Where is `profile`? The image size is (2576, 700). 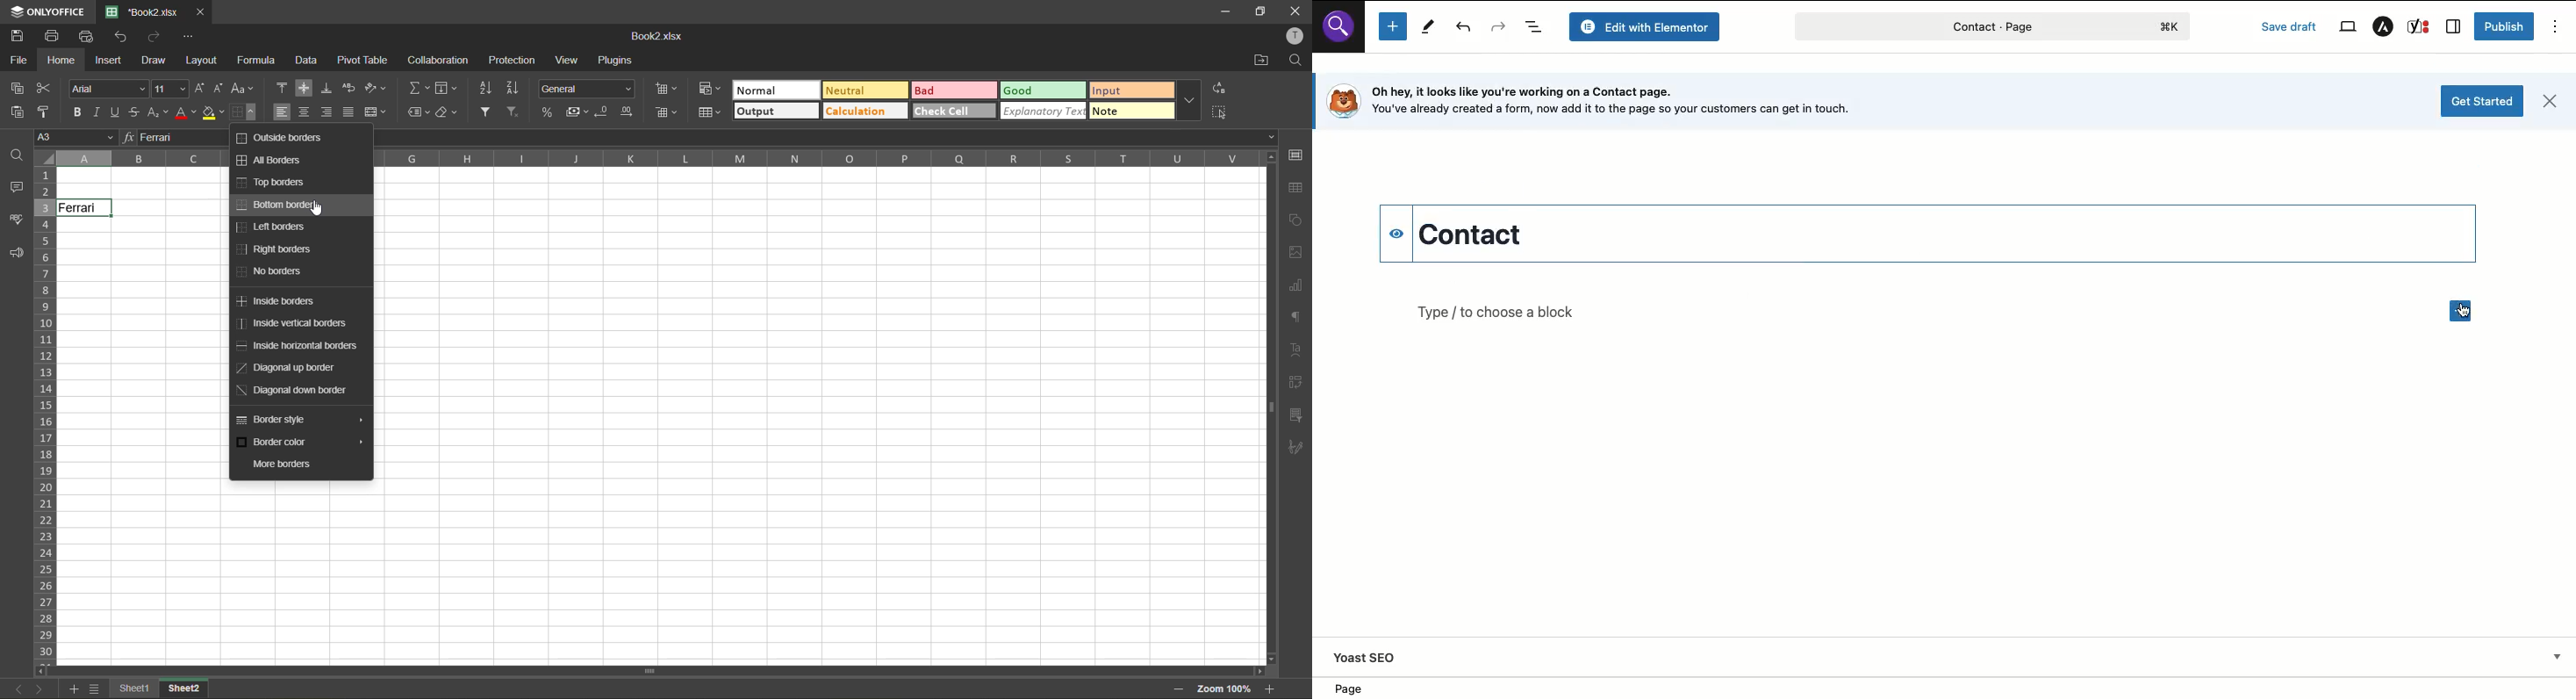 profile is located at coordinates (1297, 37).